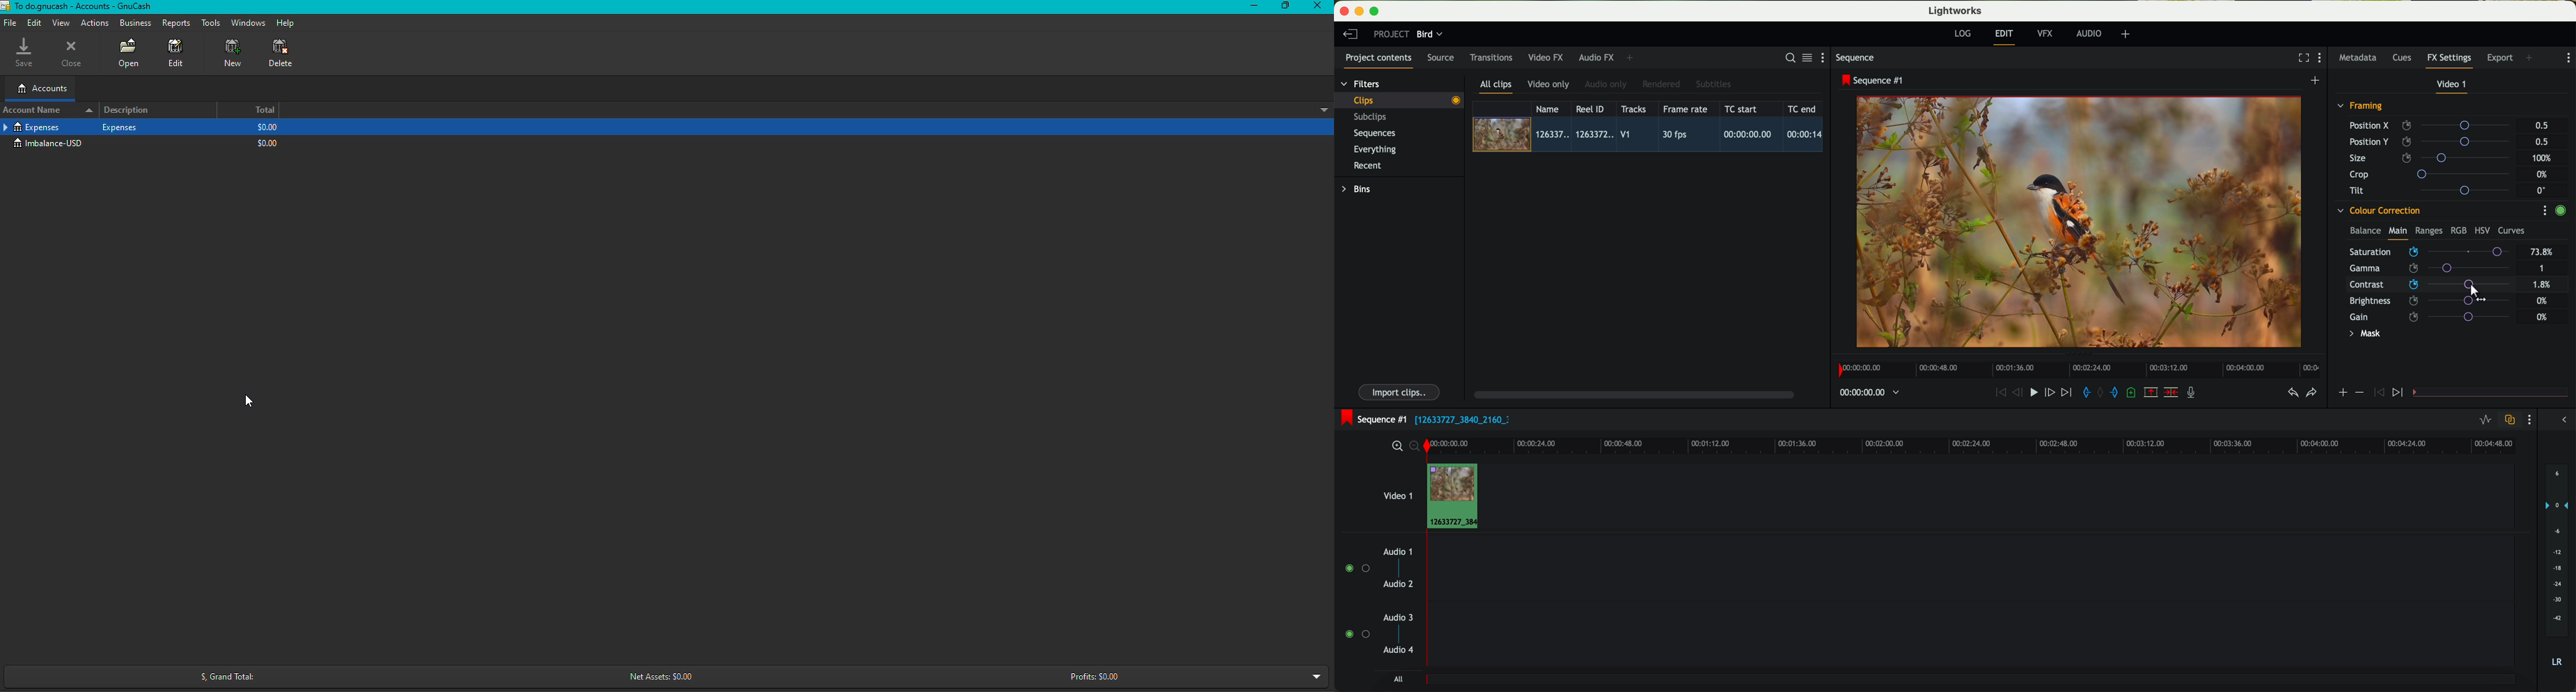  I want to click on clips, so click(1399, 100).